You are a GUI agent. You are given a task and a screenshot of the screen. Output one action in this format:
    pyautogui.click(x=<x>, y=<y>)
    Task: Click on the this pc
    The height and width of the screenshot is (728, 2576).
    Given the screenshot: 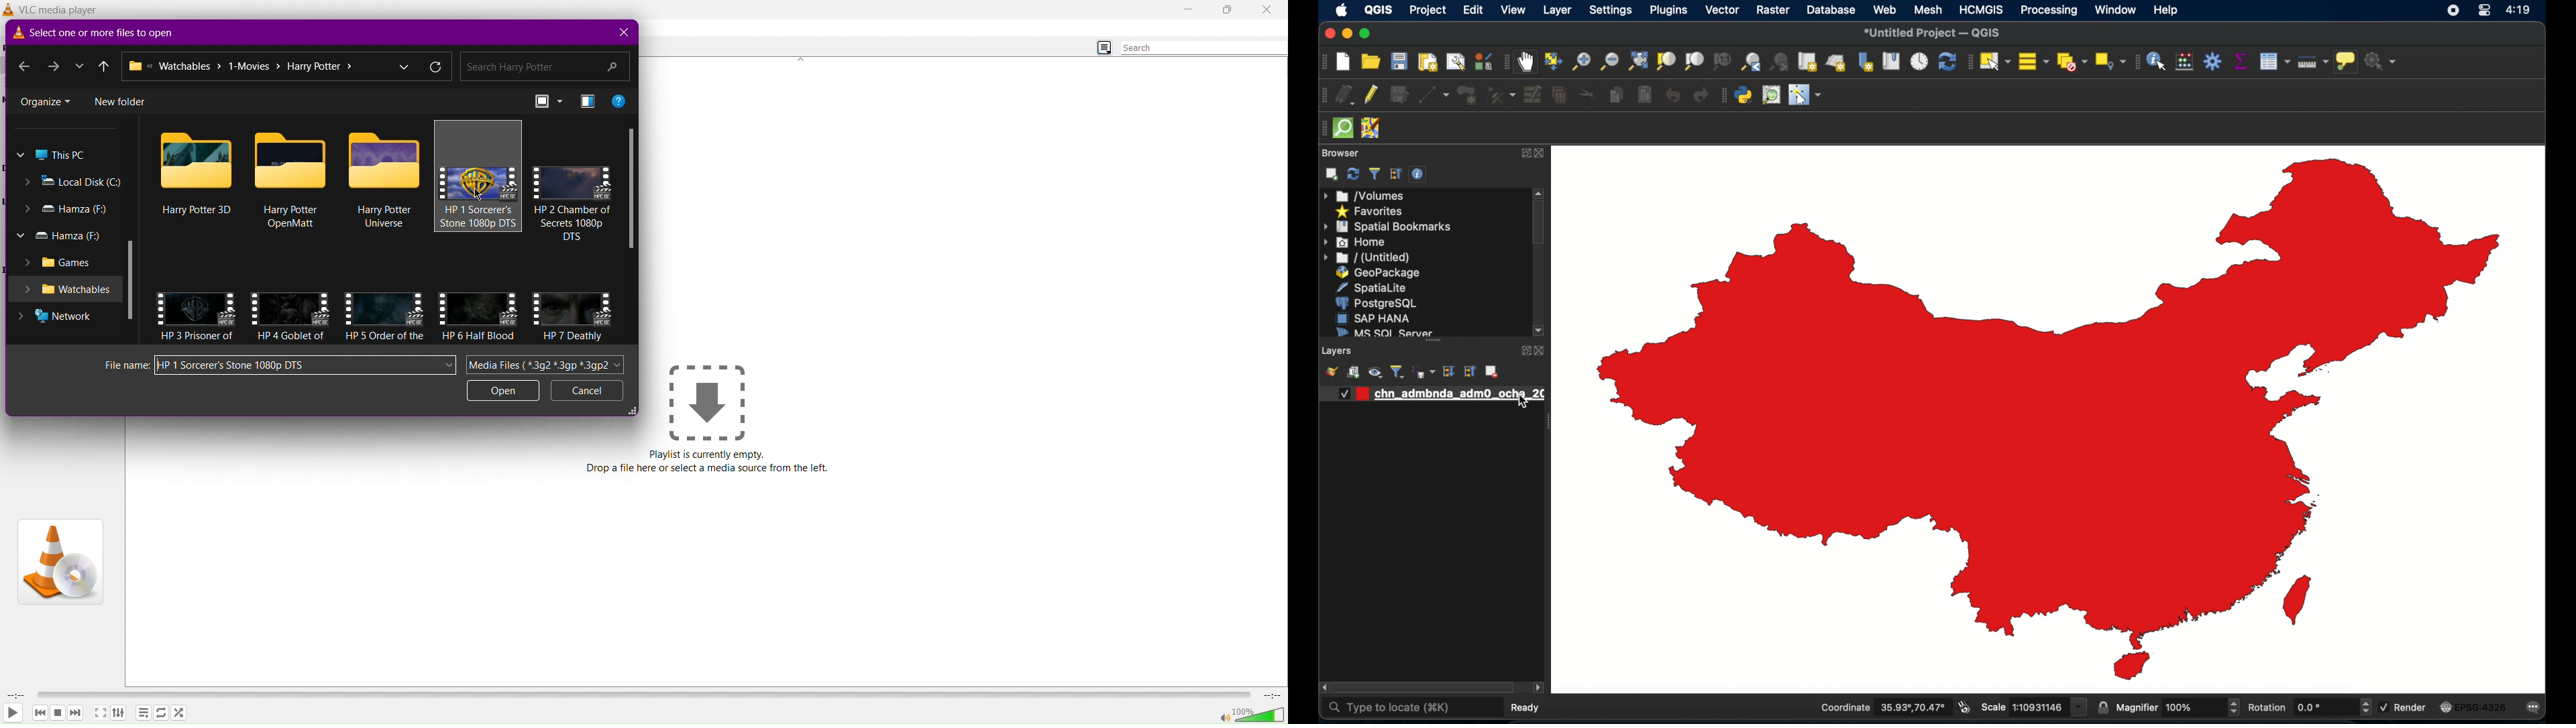 What is the action you would take?
    pyautogui.click(x=52, y=156)
    